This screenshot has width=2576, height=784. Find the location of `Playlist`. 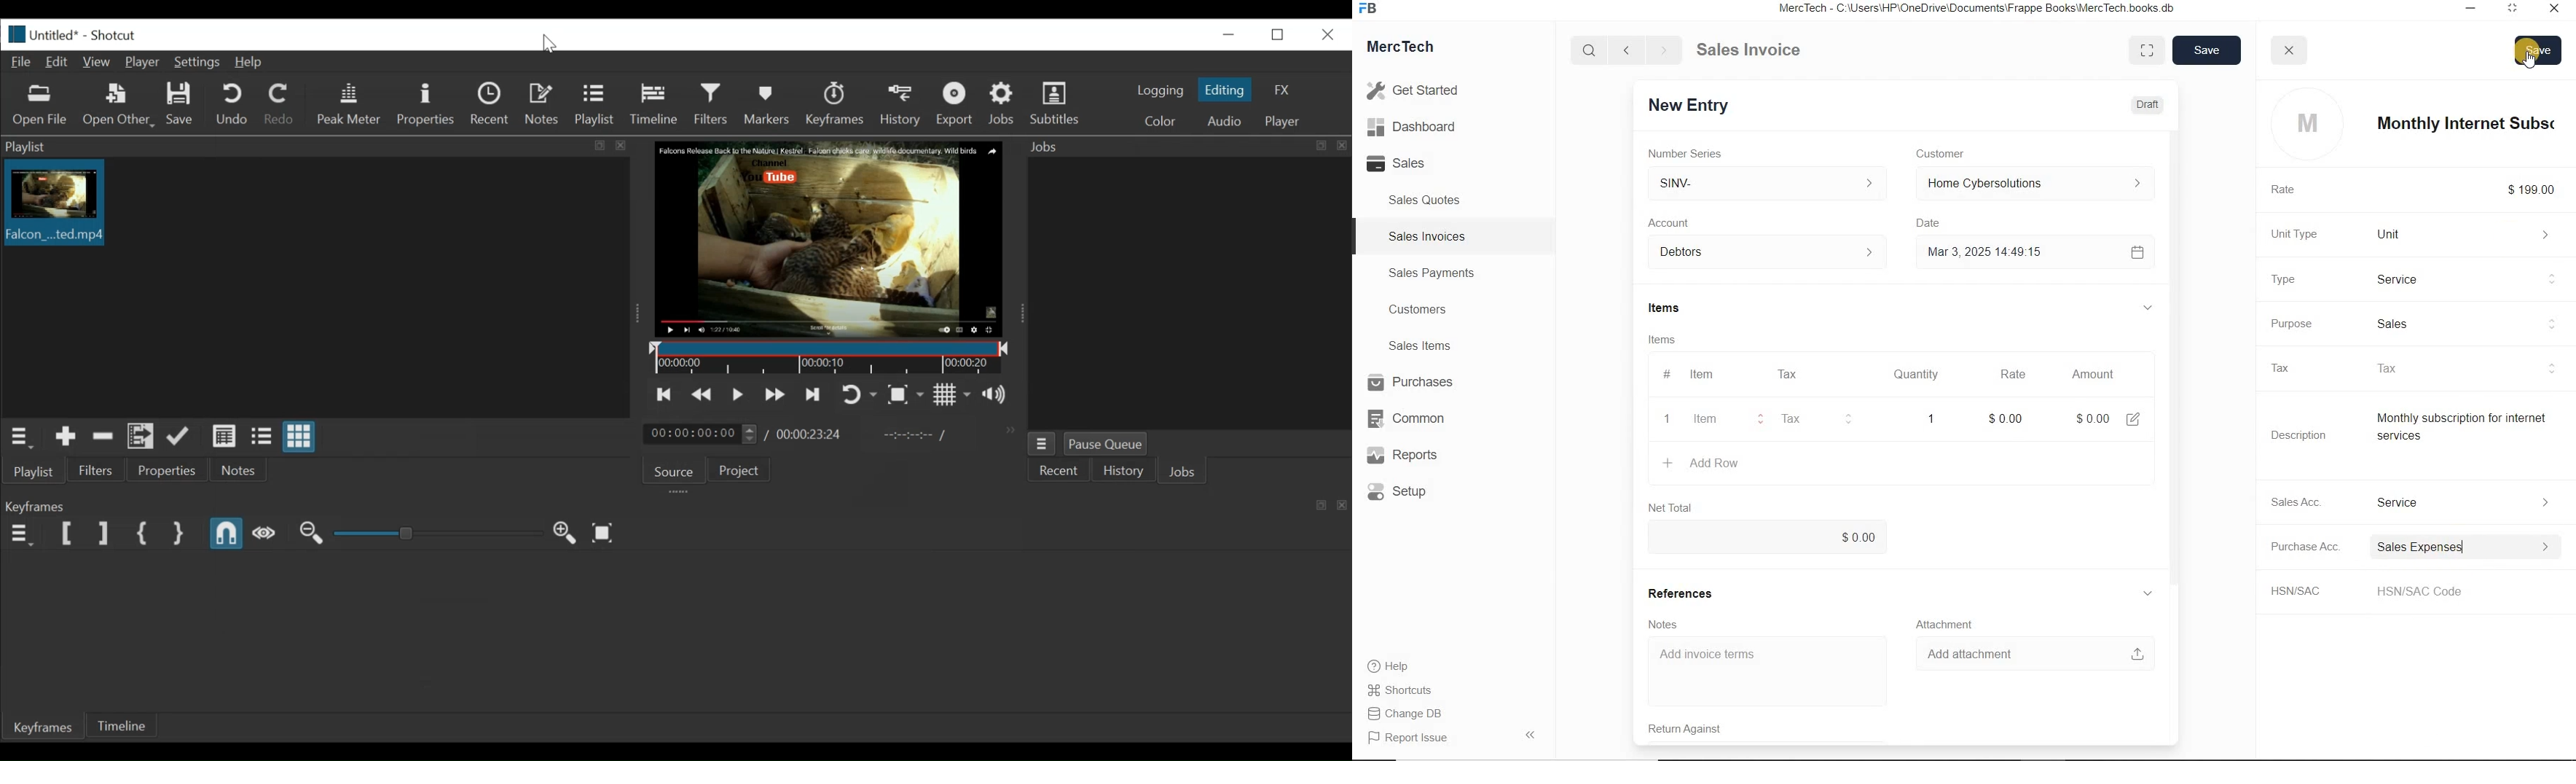

Playlist is located at coordinates (598, 106).